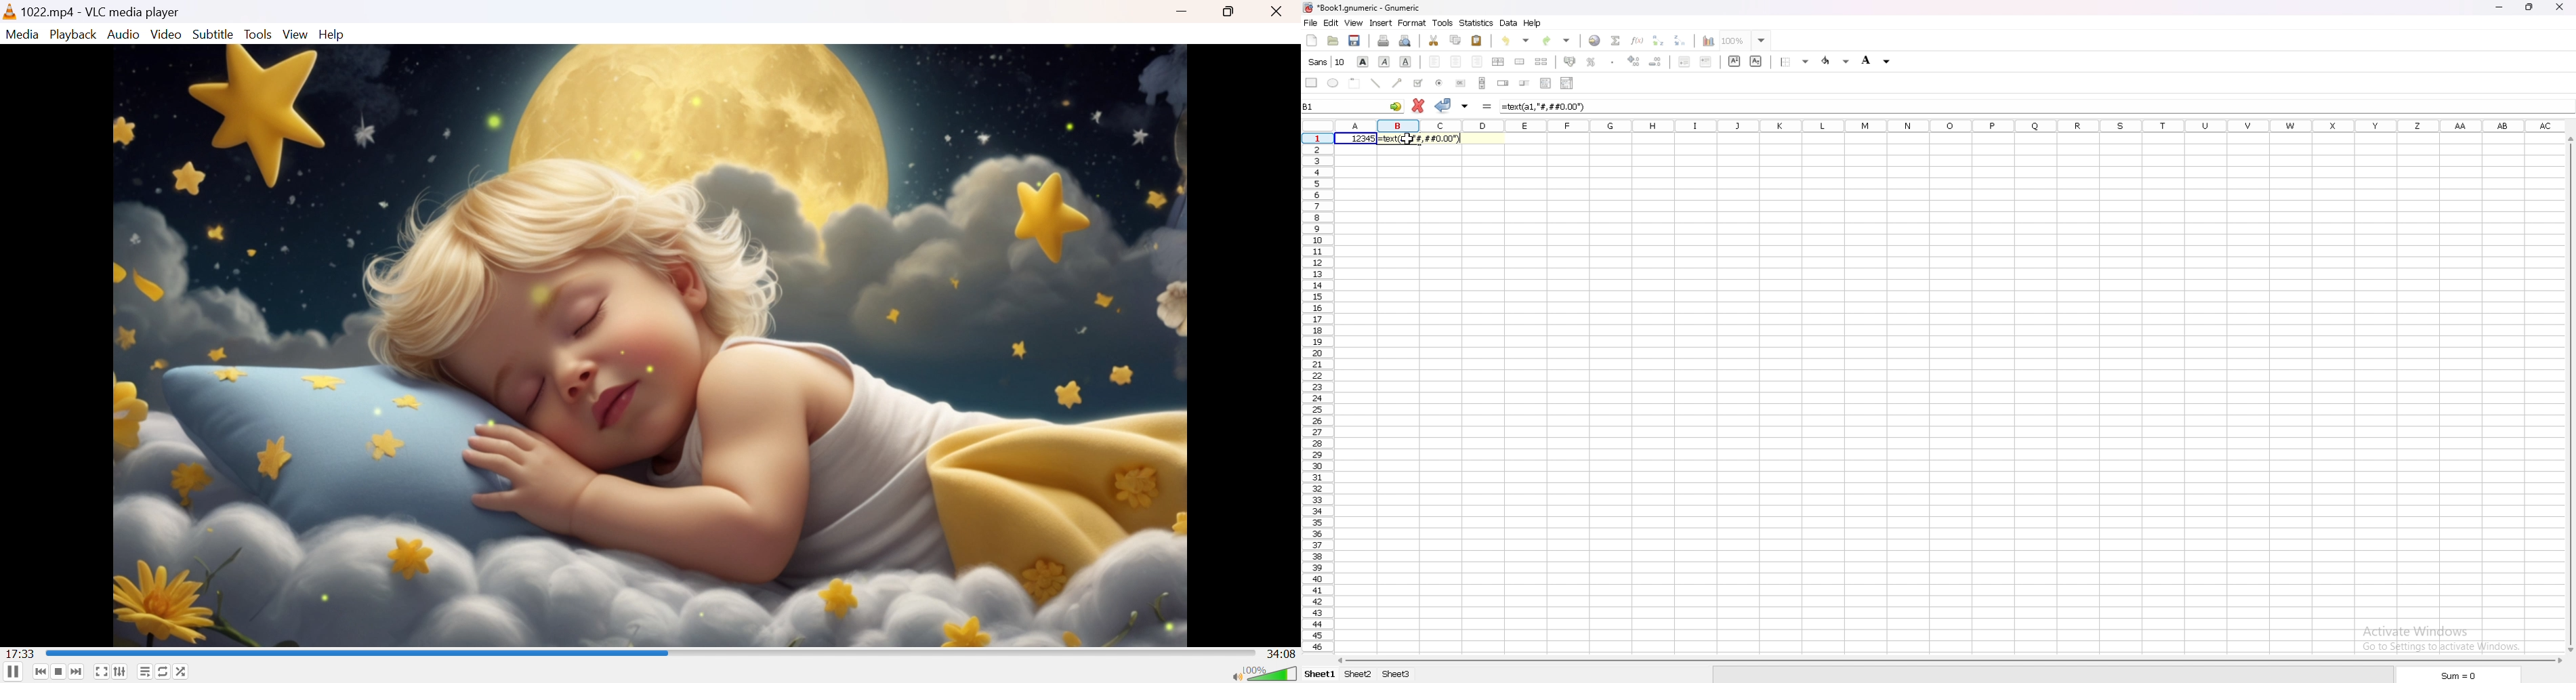 Image resolution: width=2576 pixels, height=700 pixels. I want to click on columns, so click(1951, 124).